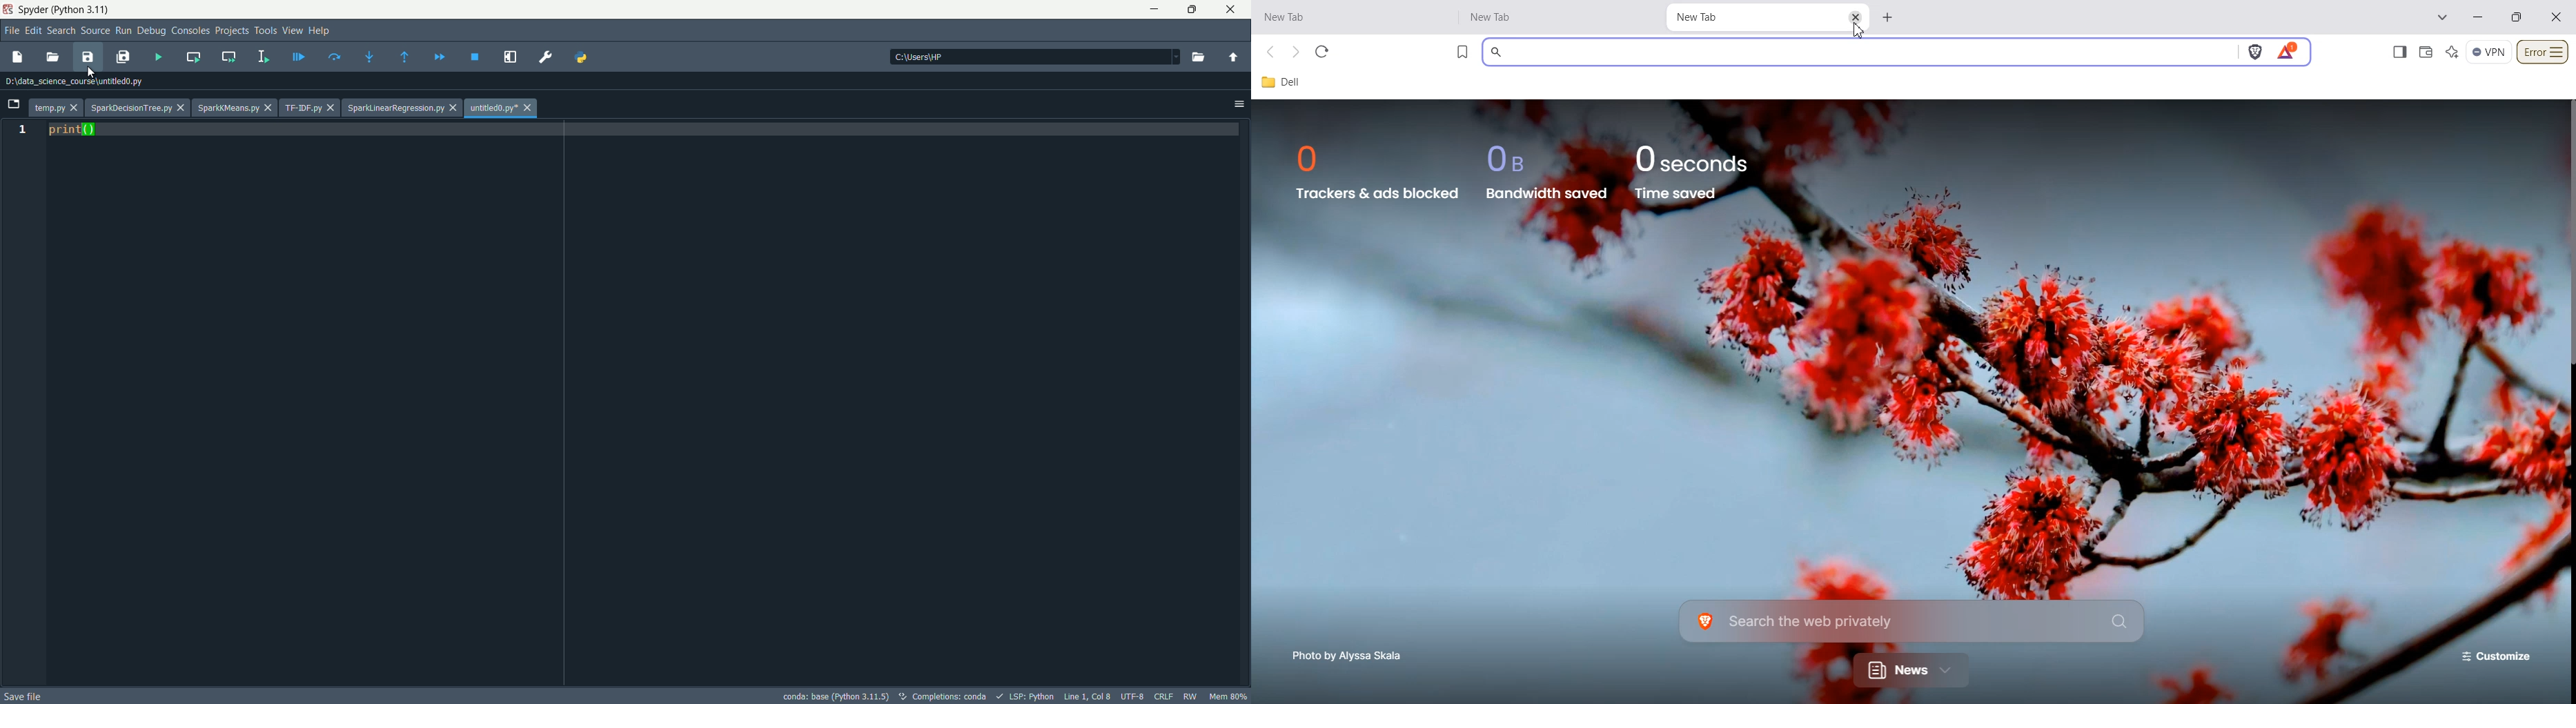 This screenshot has width=2576, height=728. I want to click on change to  parent directory, so click(1234, 57).